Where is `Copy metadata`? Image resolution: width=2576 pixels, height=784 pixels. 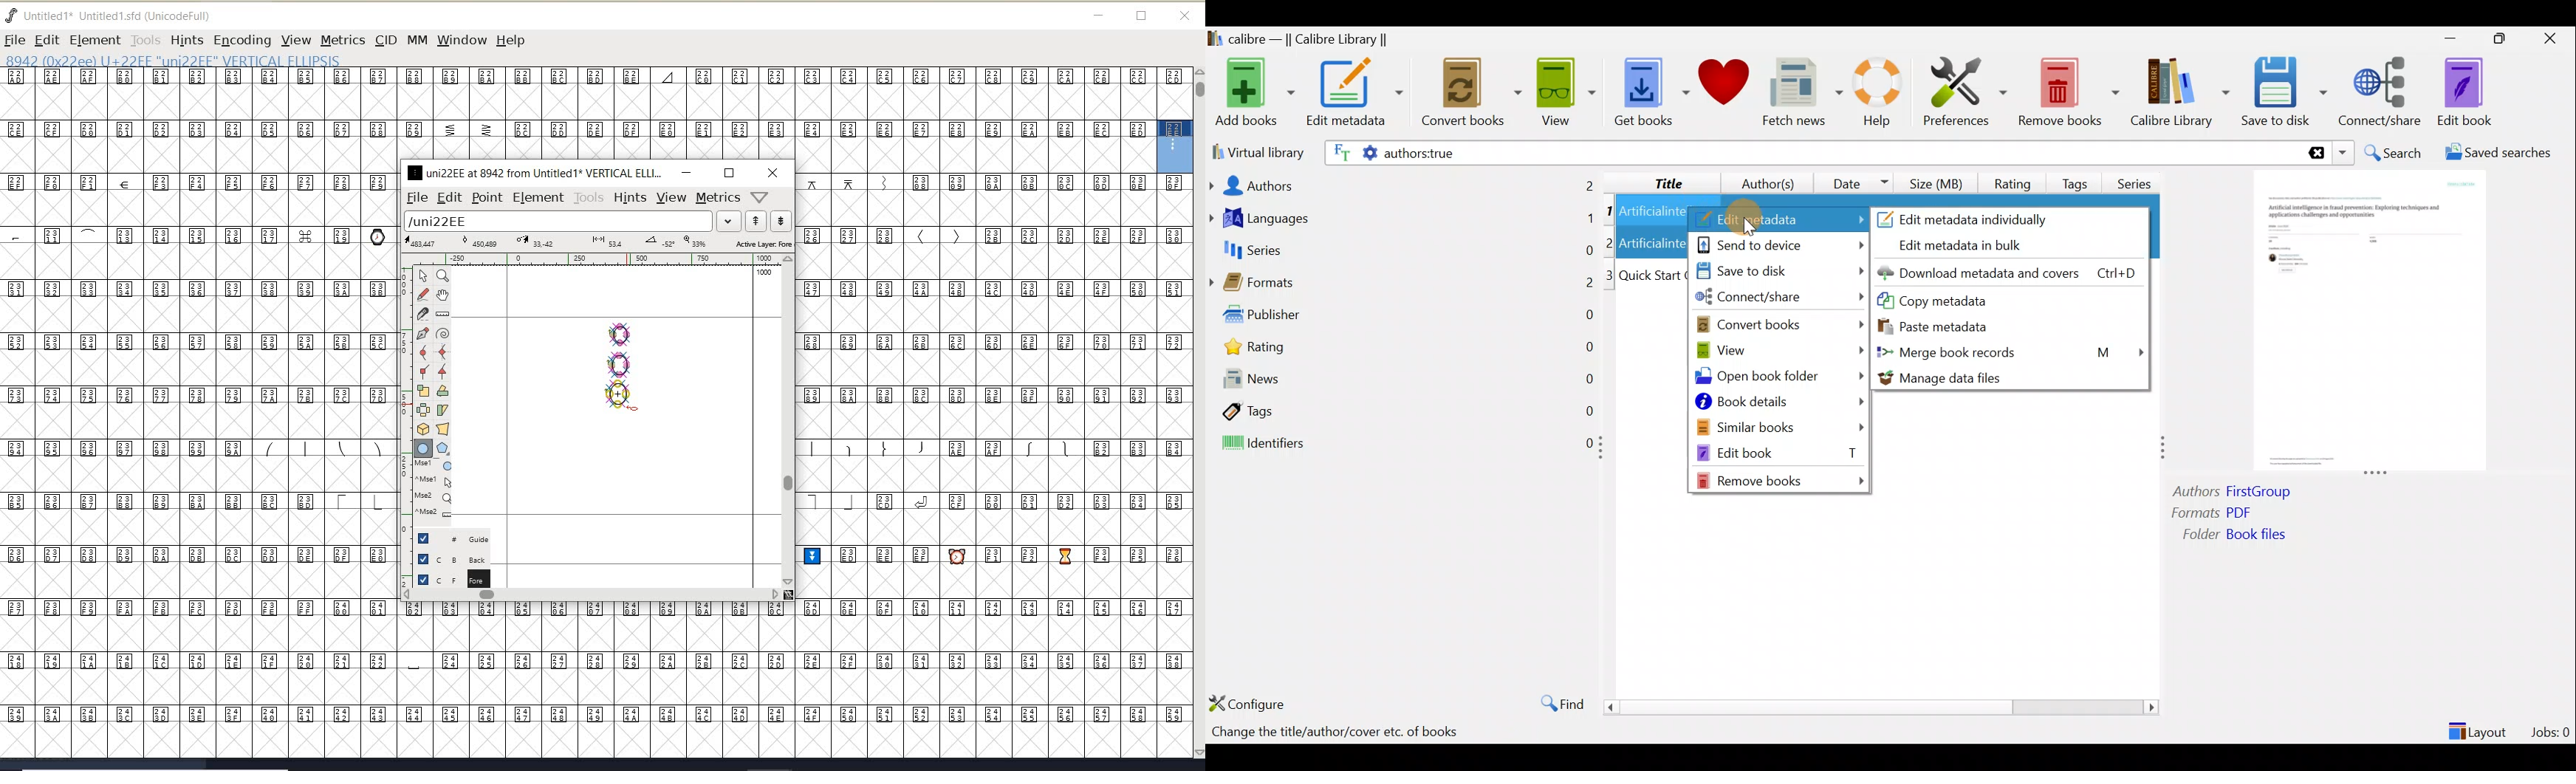
Copy metadata is located at coordinates (1961, 300).